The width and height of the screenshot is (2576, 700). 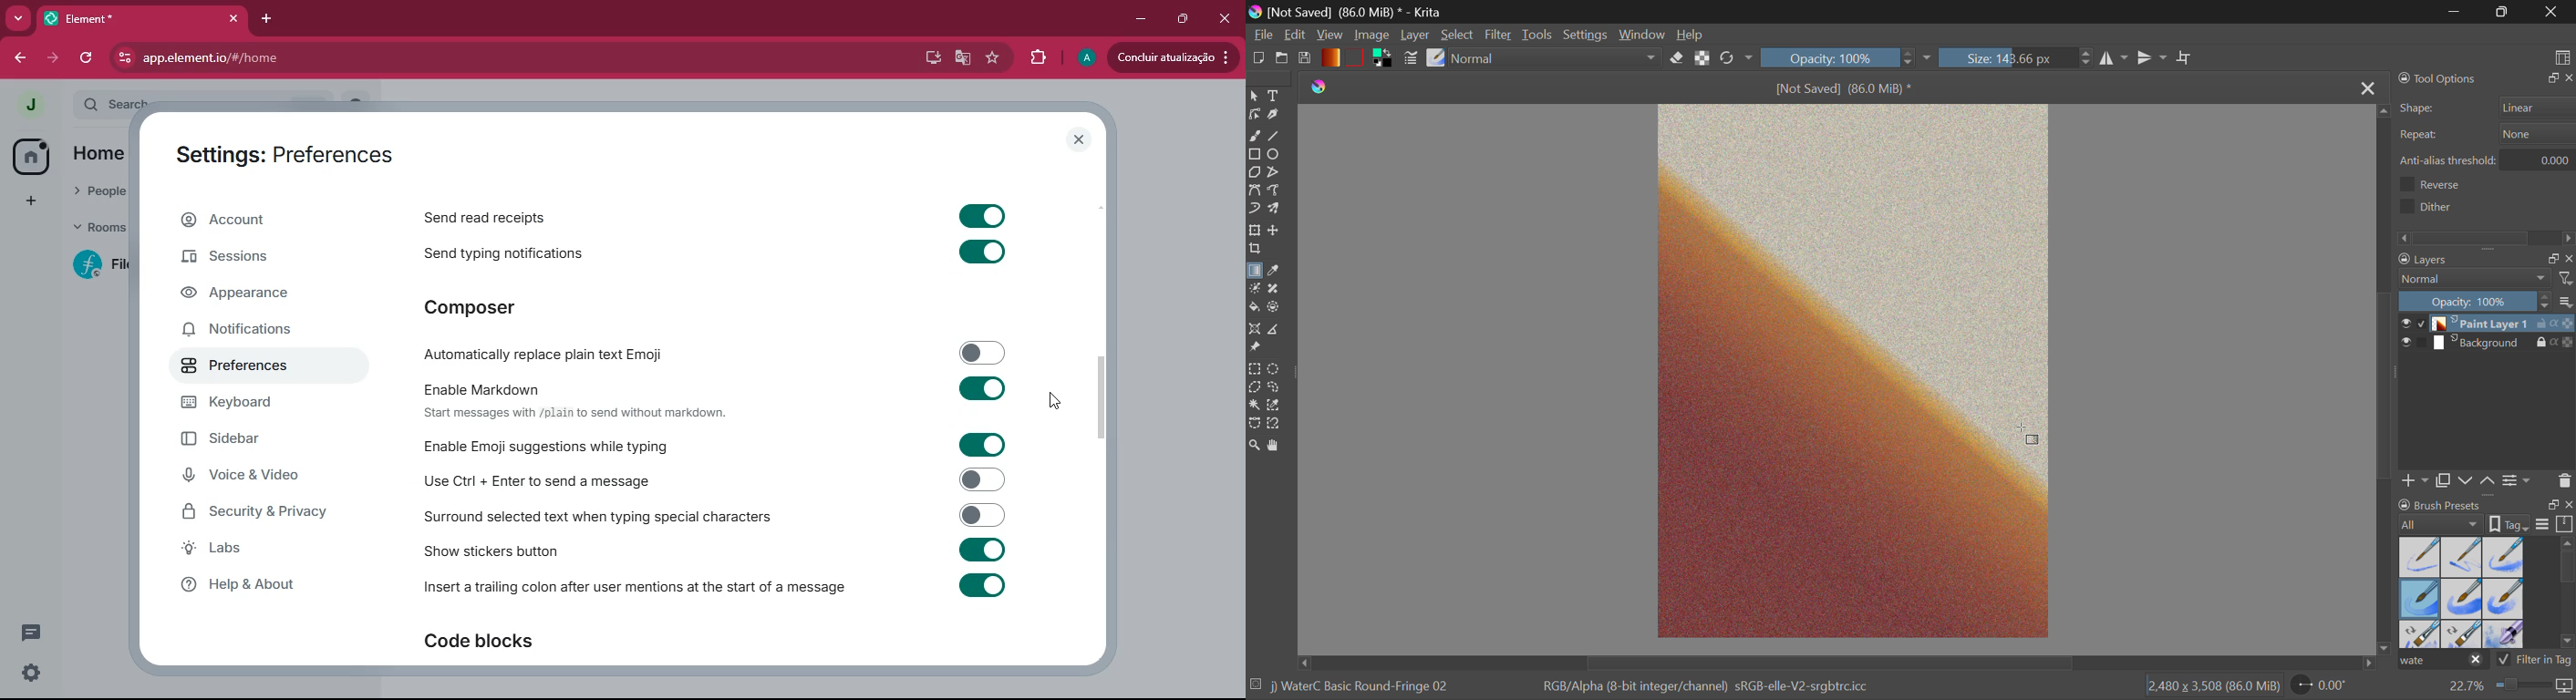 I want to click on Cursor on Filter, so click(x=1498, y=35).